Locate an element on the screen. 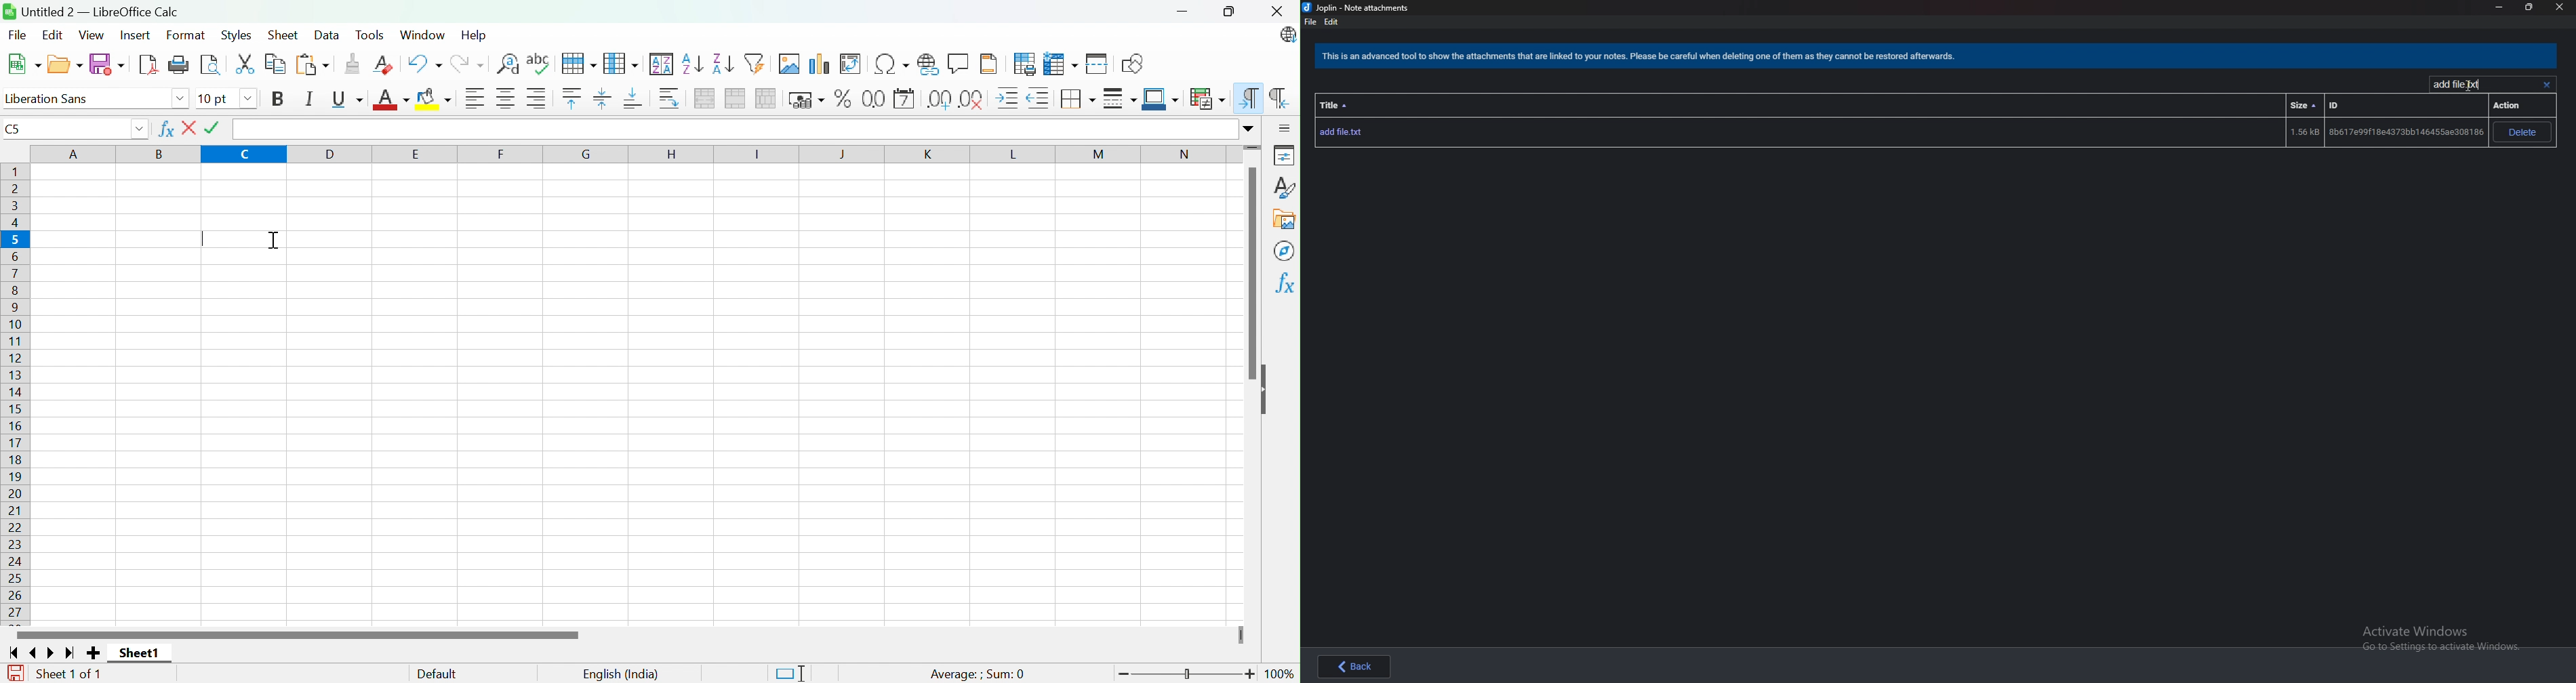  Name box is located at coordinates (62, 130).